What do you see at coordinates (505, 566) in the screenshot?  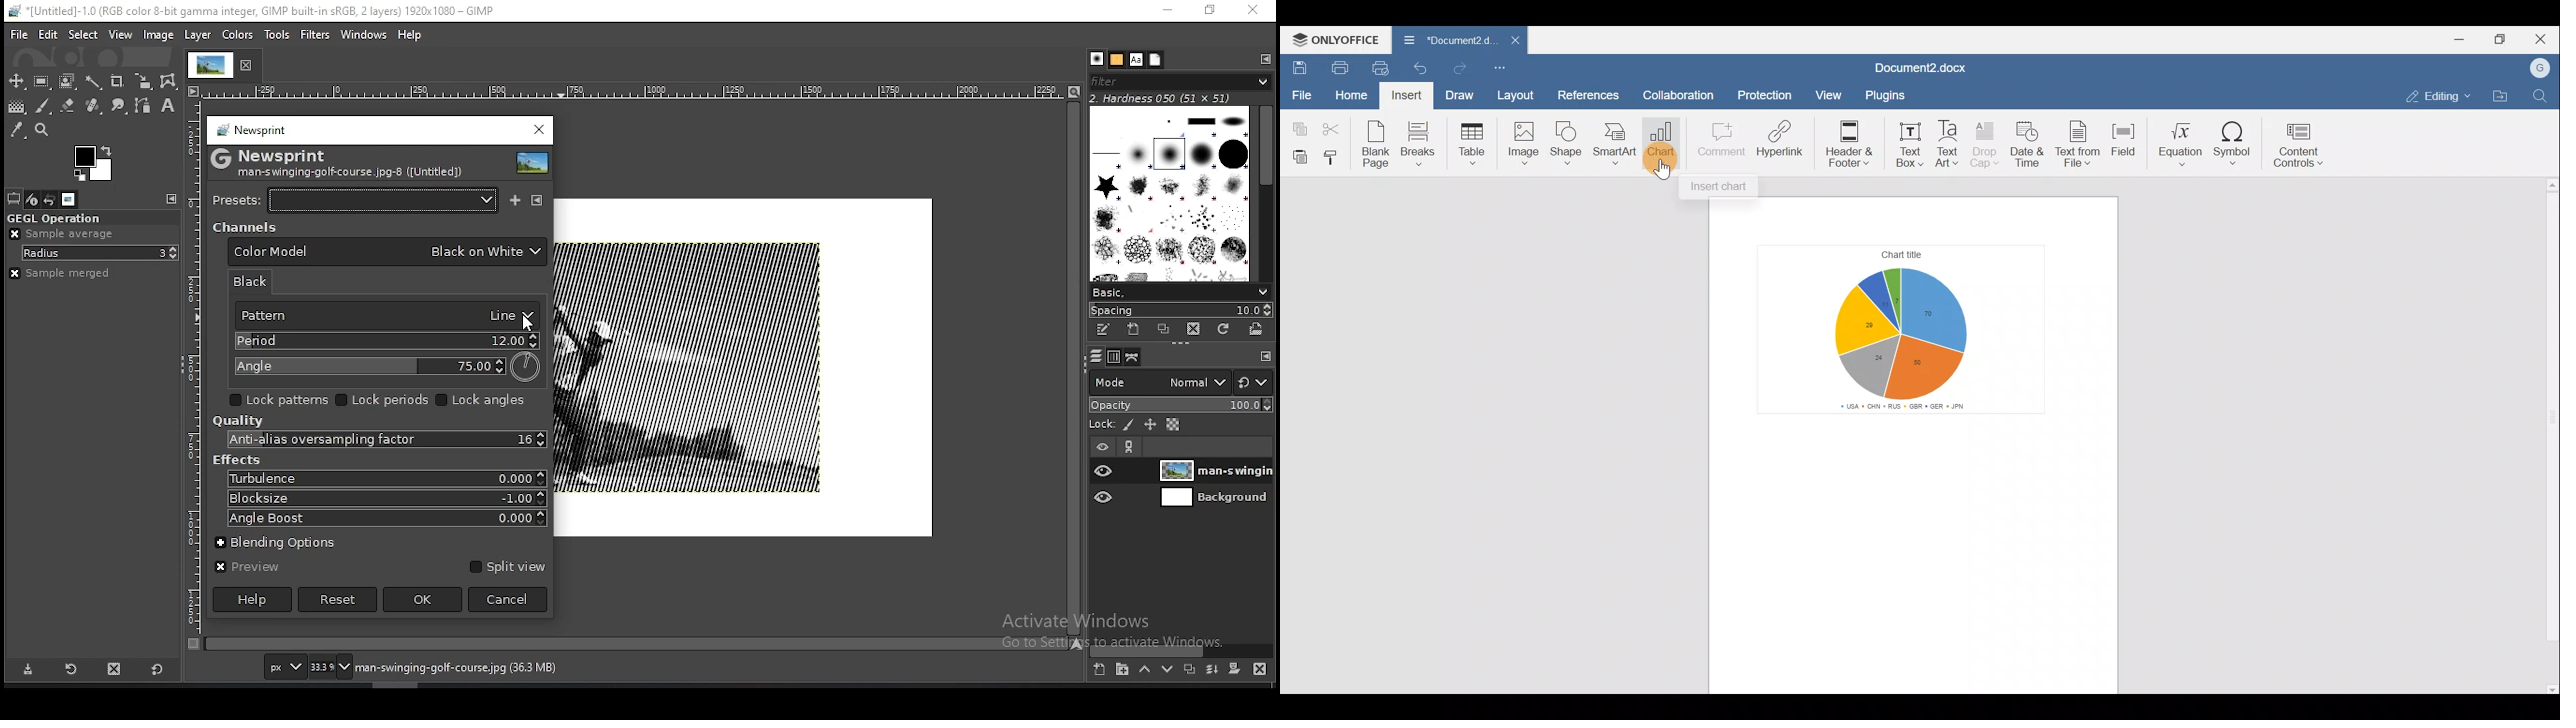 I see `split view on/off` at bounding box center [505, 566].